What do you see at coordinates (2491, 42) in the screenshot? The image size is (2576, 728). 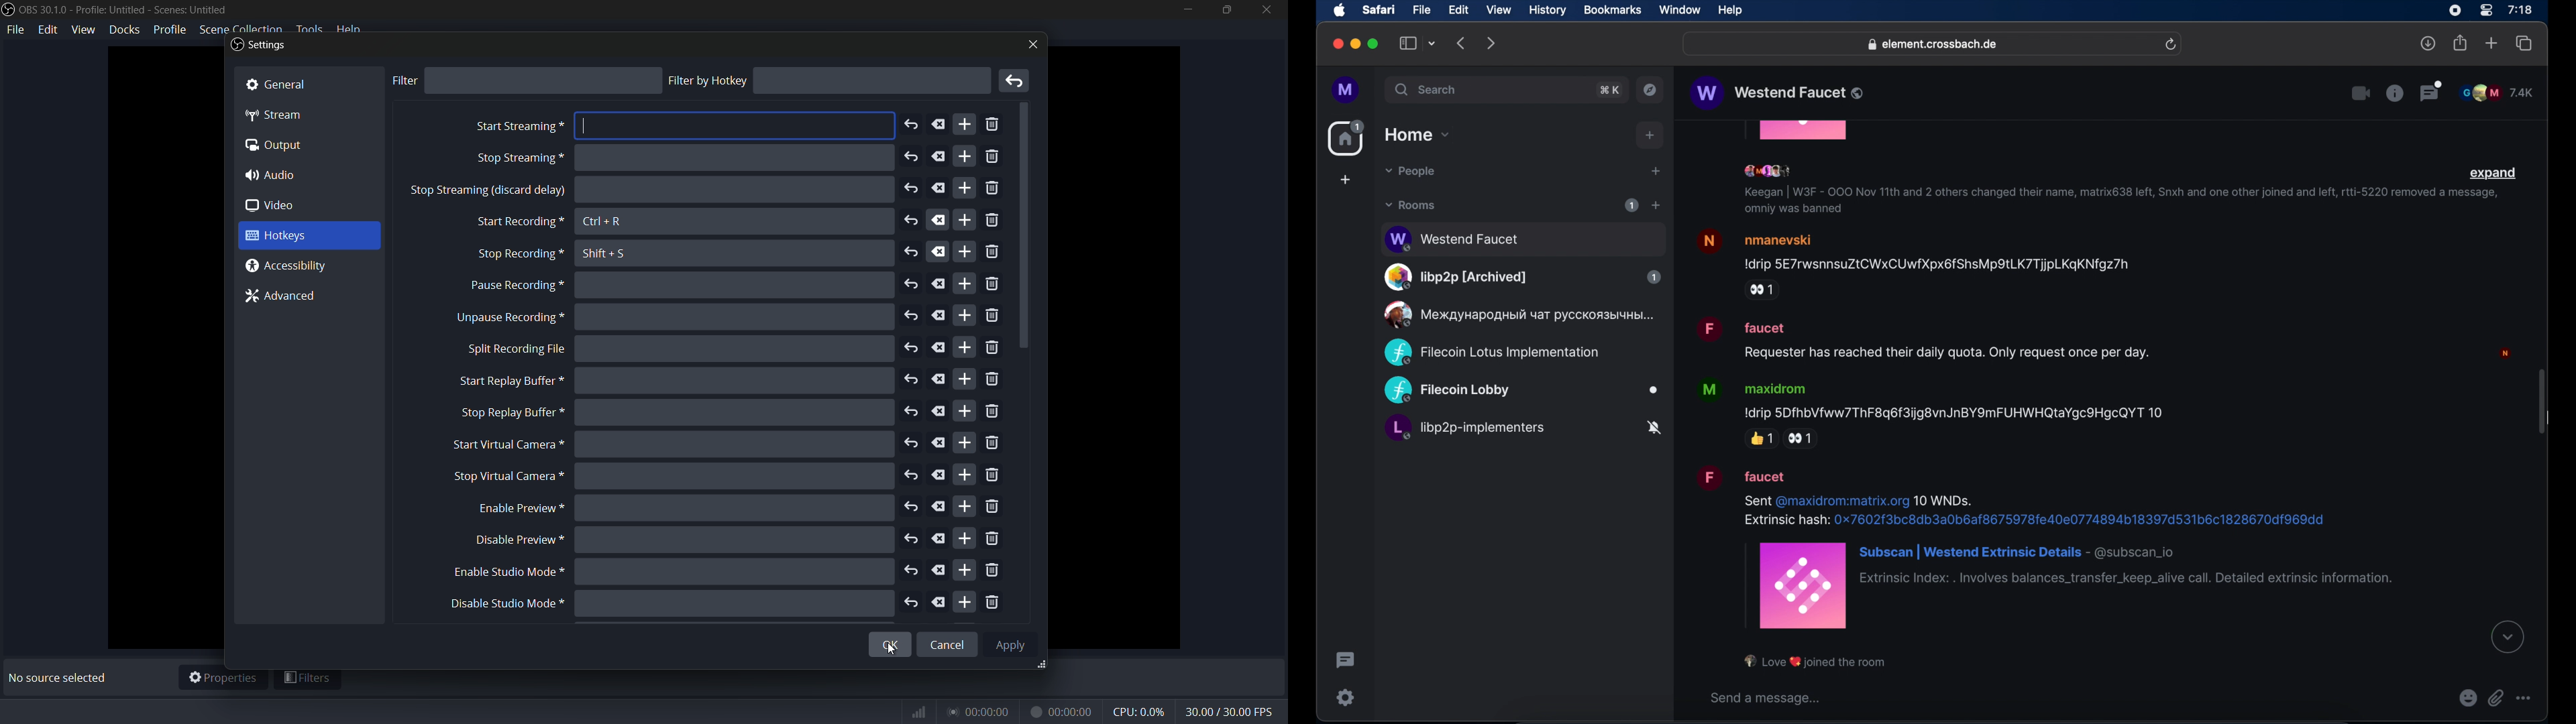 I see `new tab` at bounding box center [2491, 42].